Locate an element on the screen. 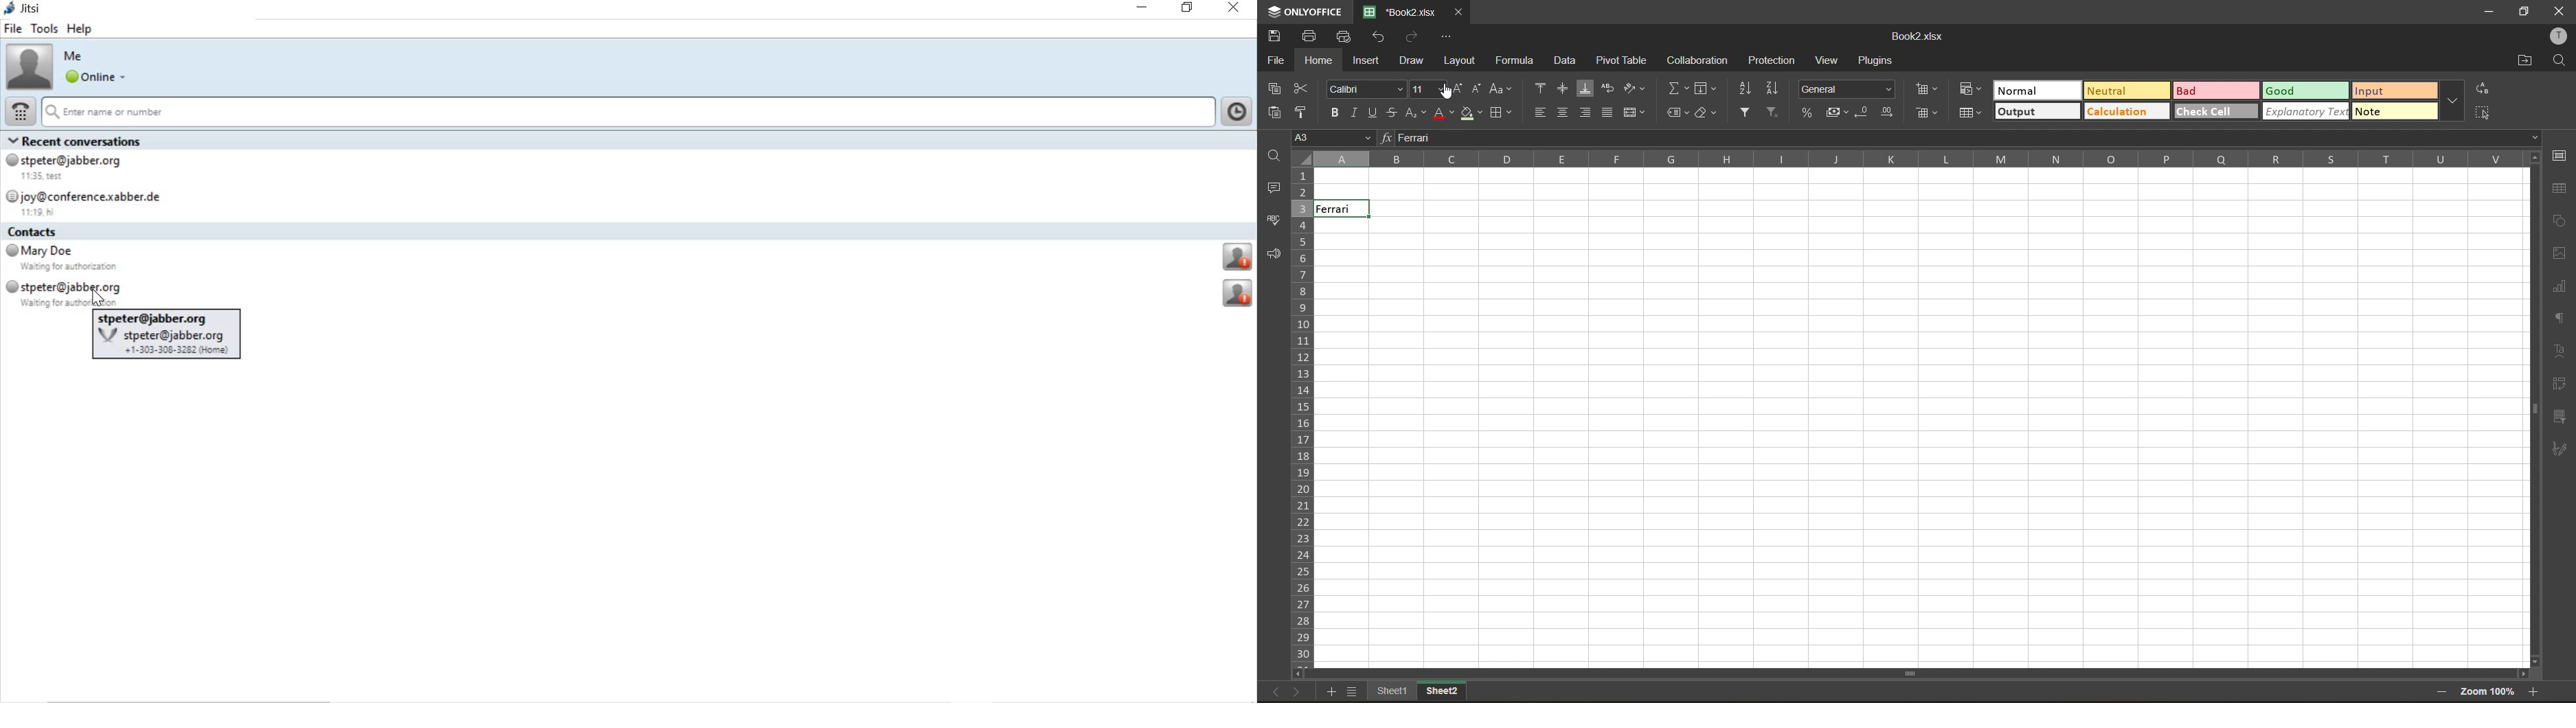 The width and height of the screenshot is (2576, 728). profile is located at coordinates (2562, 38).